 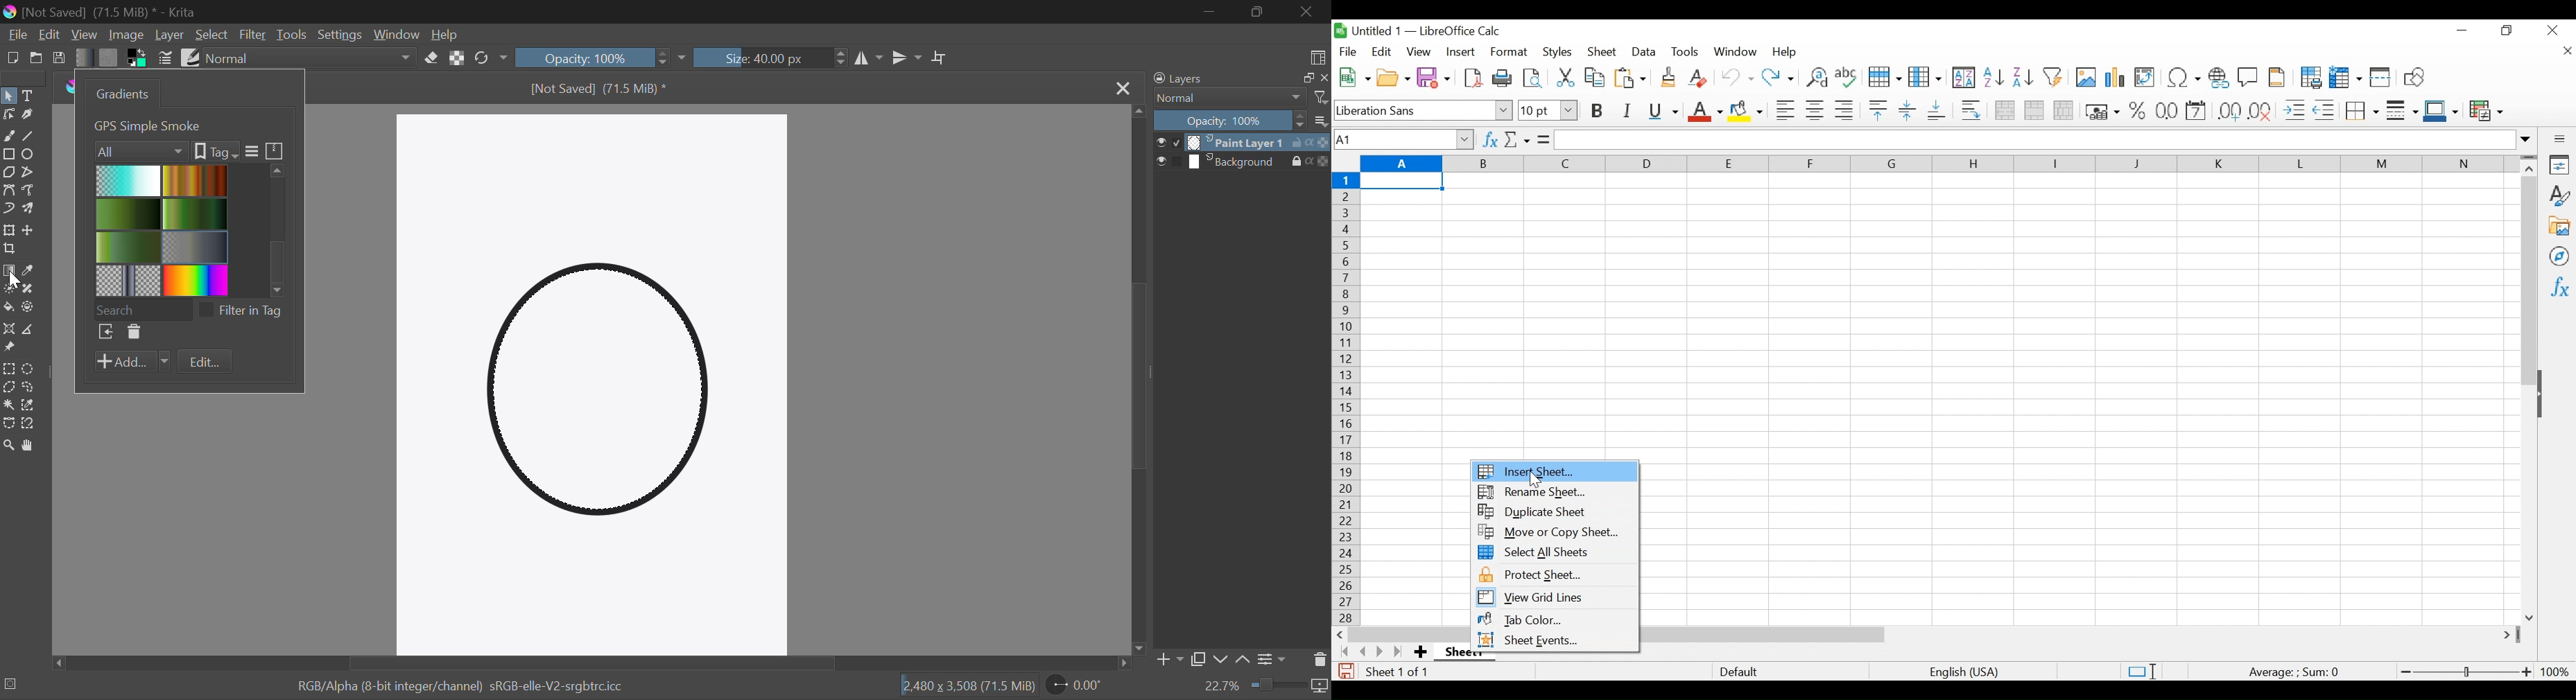 I want to click on Spelling, so click(x=1846, y=78).